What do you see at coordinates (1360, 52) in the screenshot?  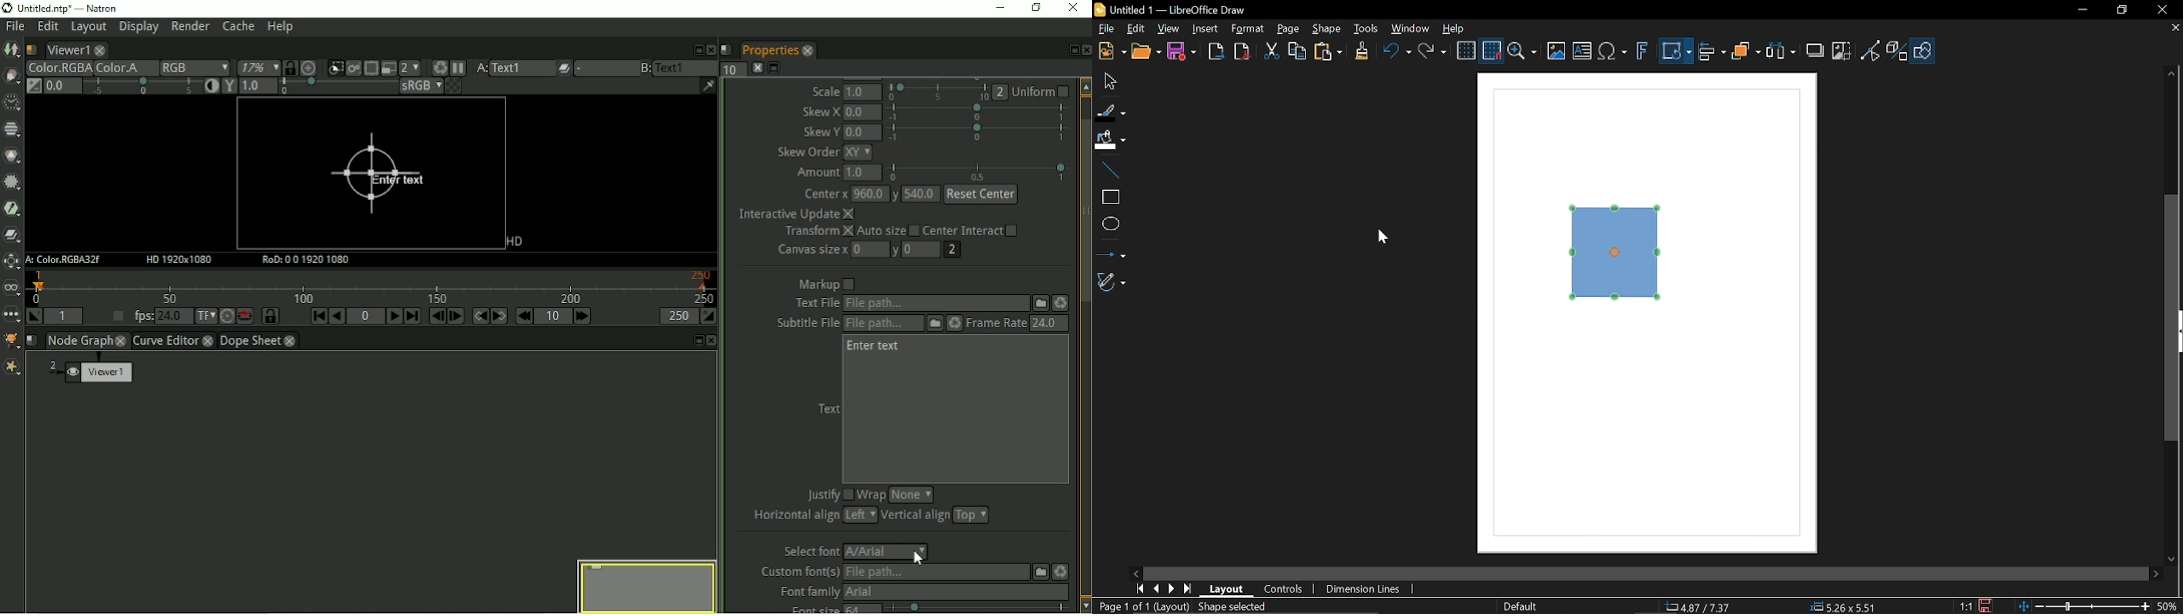 I see `Clone` at bounding box center [1360, 52].